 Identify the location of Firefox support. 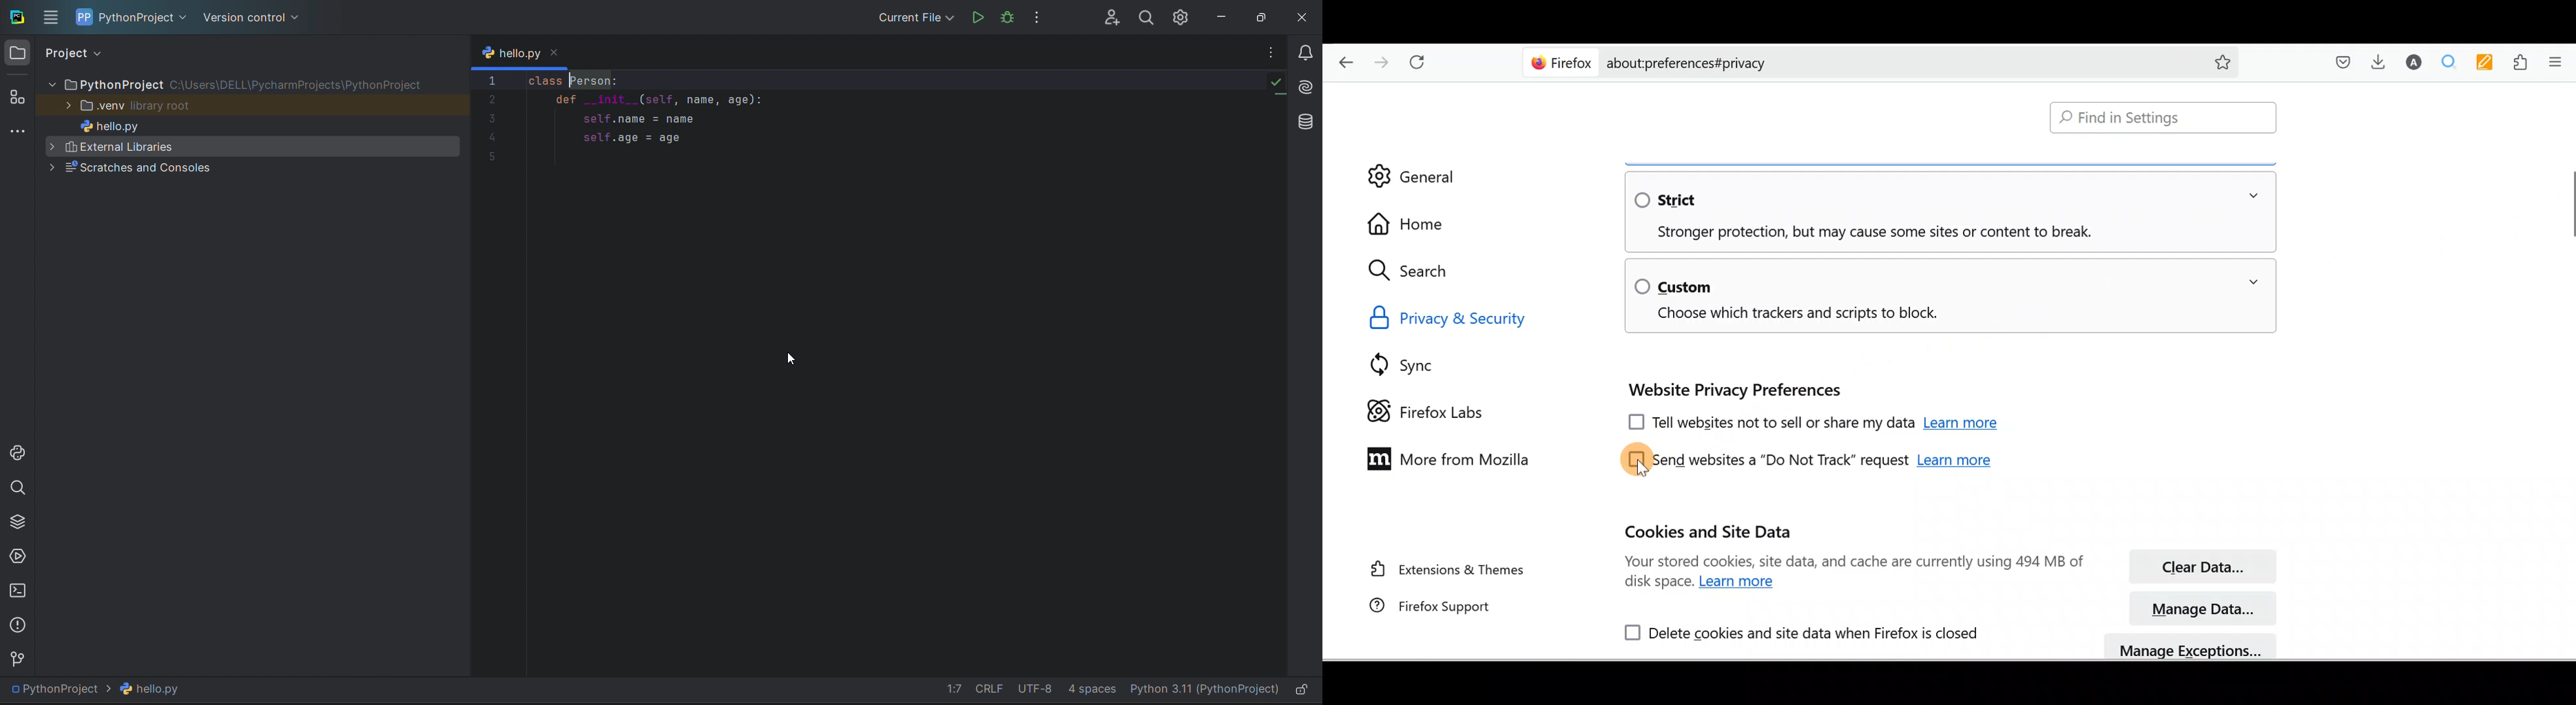
(1445, 608).